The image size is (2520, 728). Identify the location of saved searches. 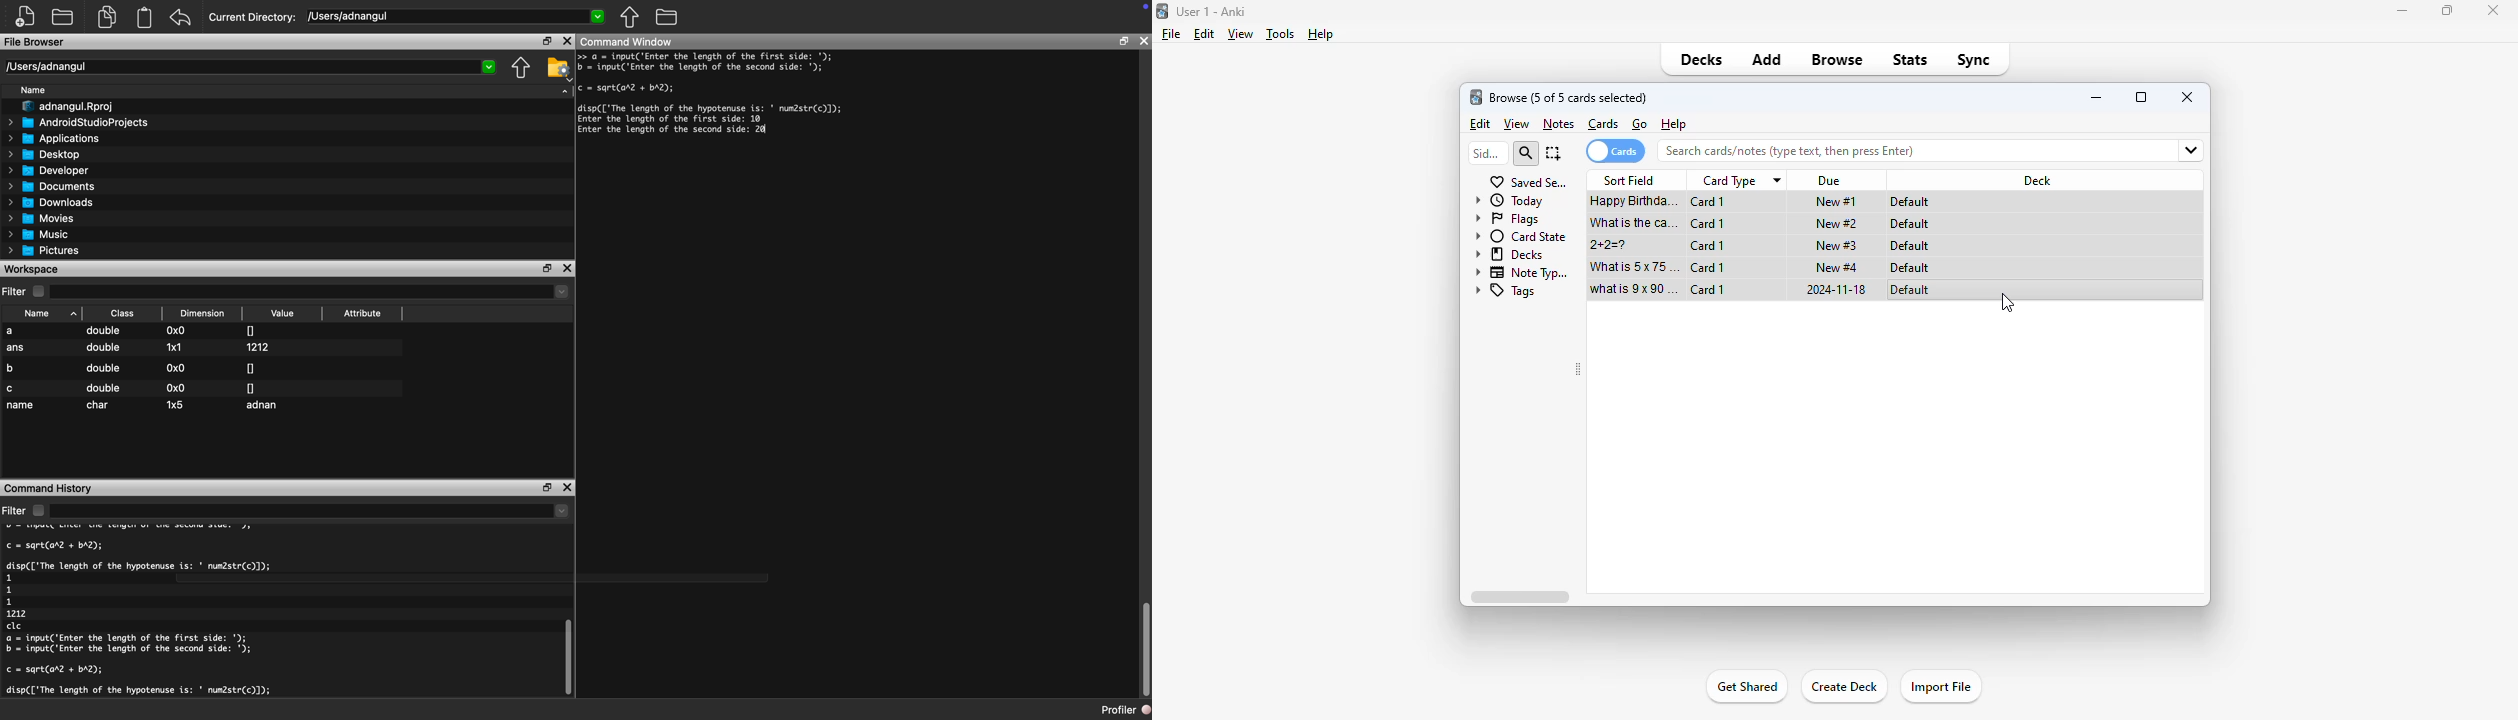
(1529, 182).